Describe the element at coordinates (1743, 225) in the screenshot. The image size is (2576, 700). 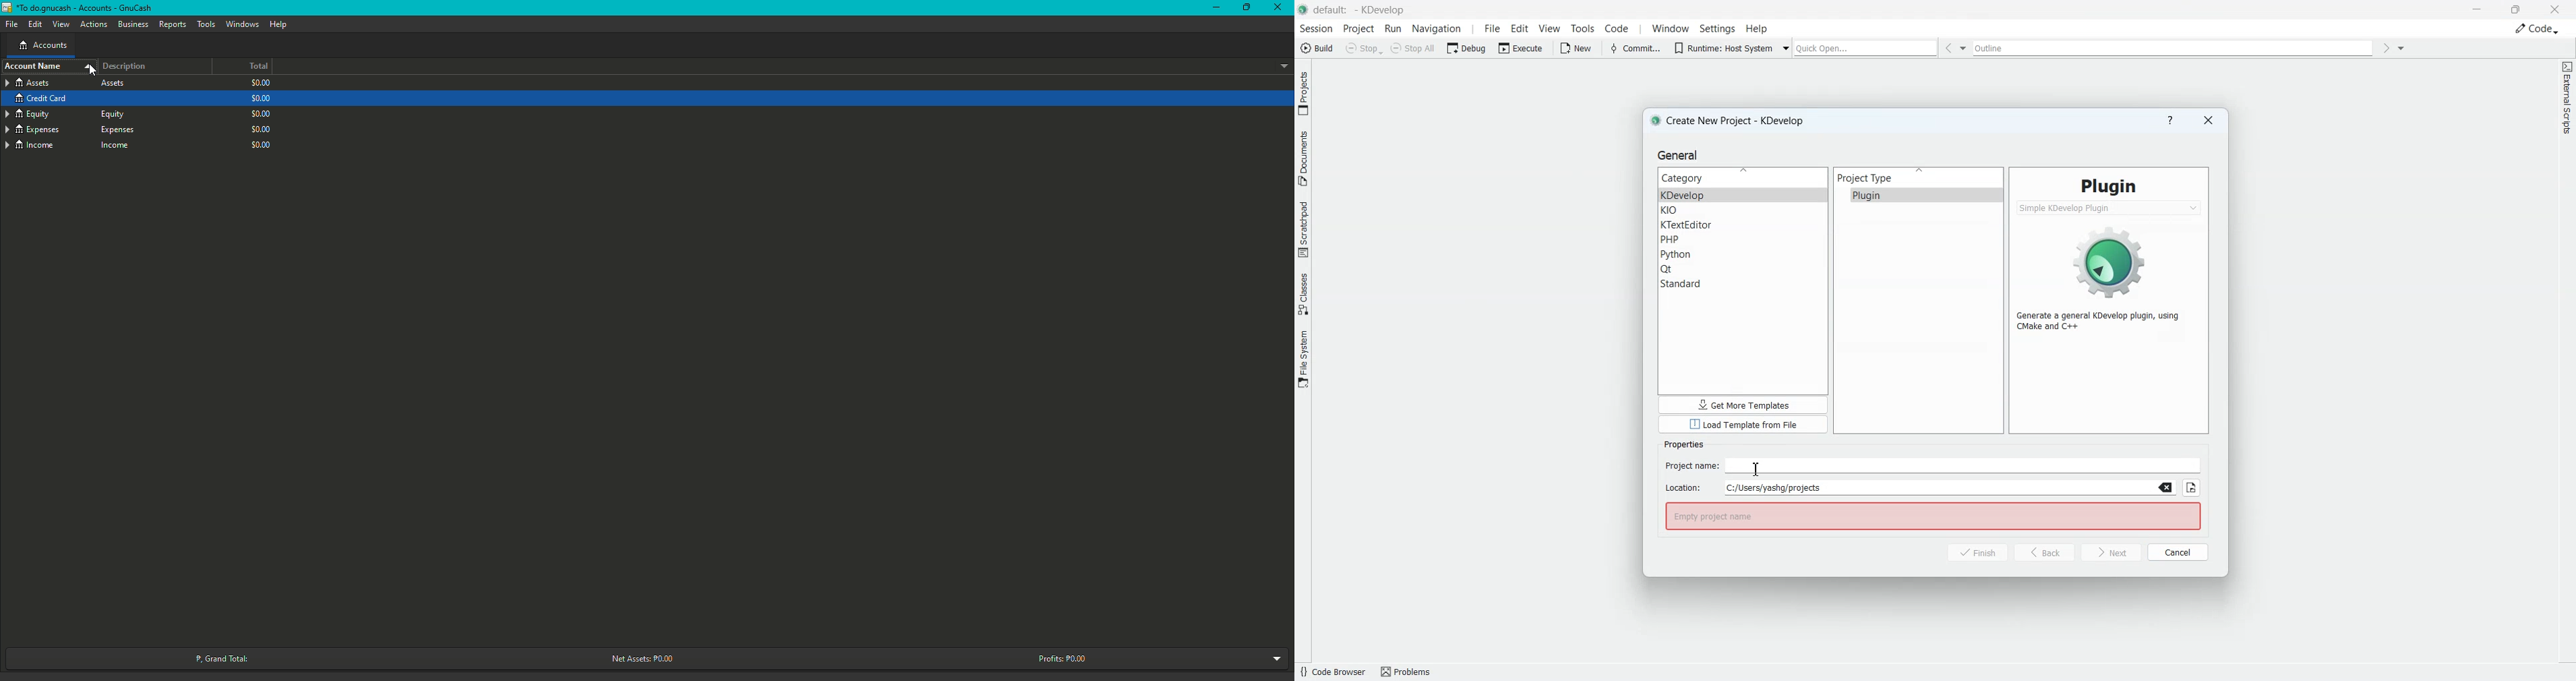
I see `KTextEditor` at that location.